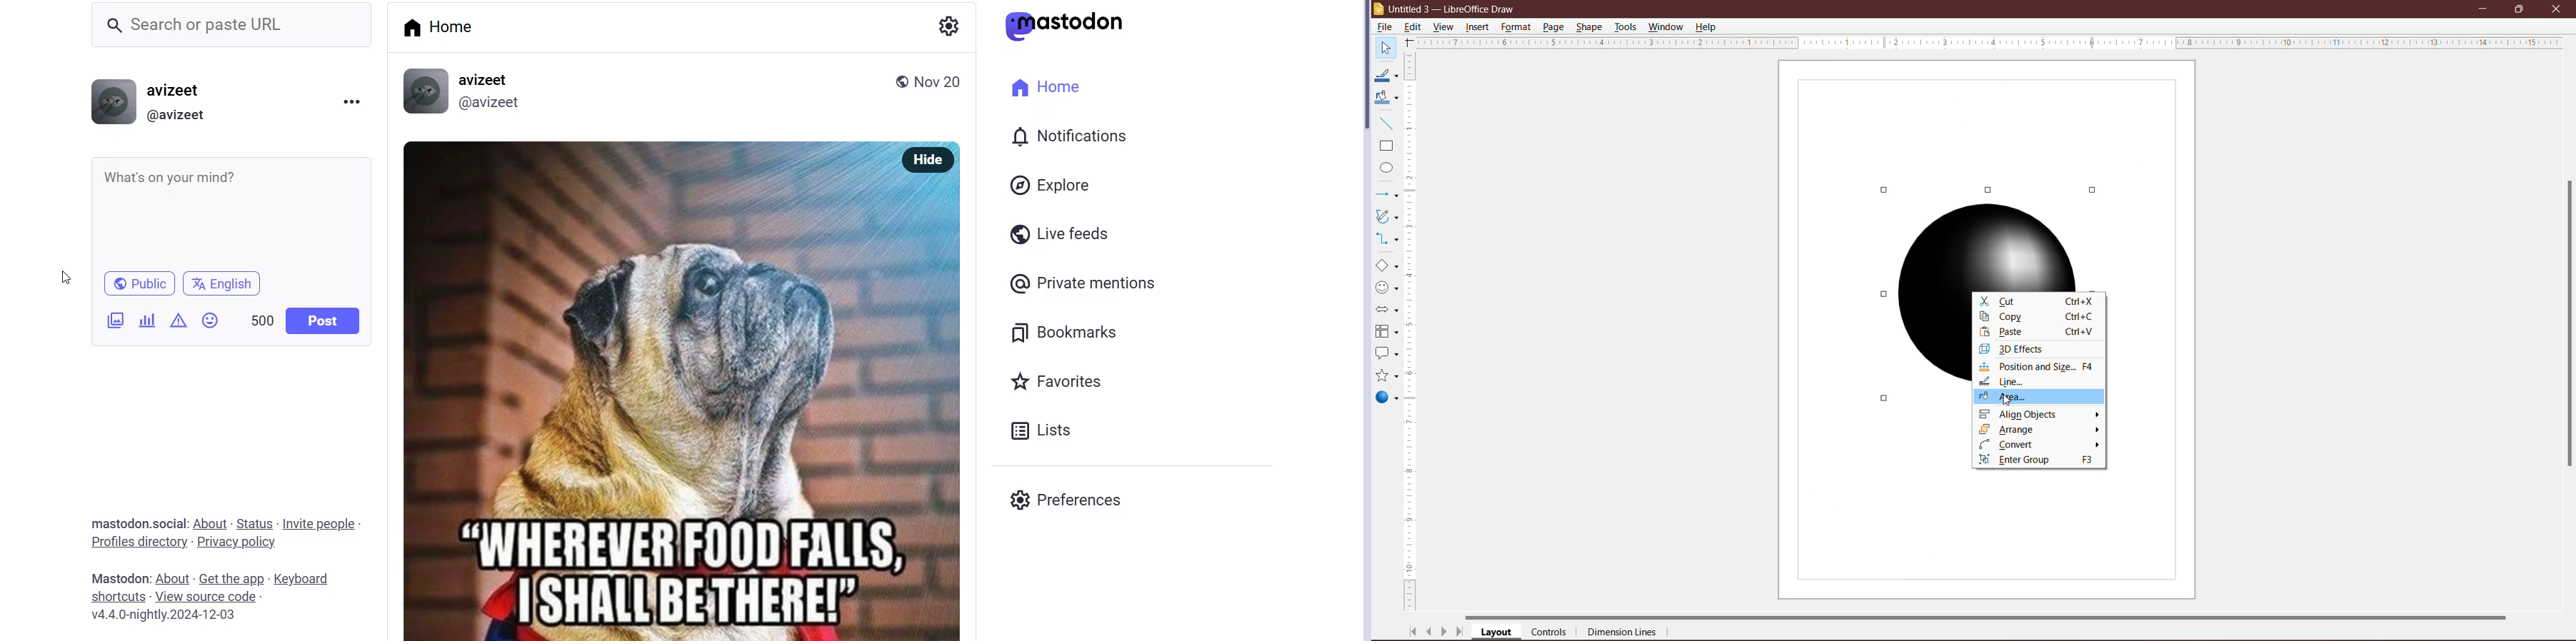 The width and height of the screenshot is (2576, 644). What do you see at coordinates (1553, 633) in the screenshot?
I see `Controls` at bounding box center [1553, 633].